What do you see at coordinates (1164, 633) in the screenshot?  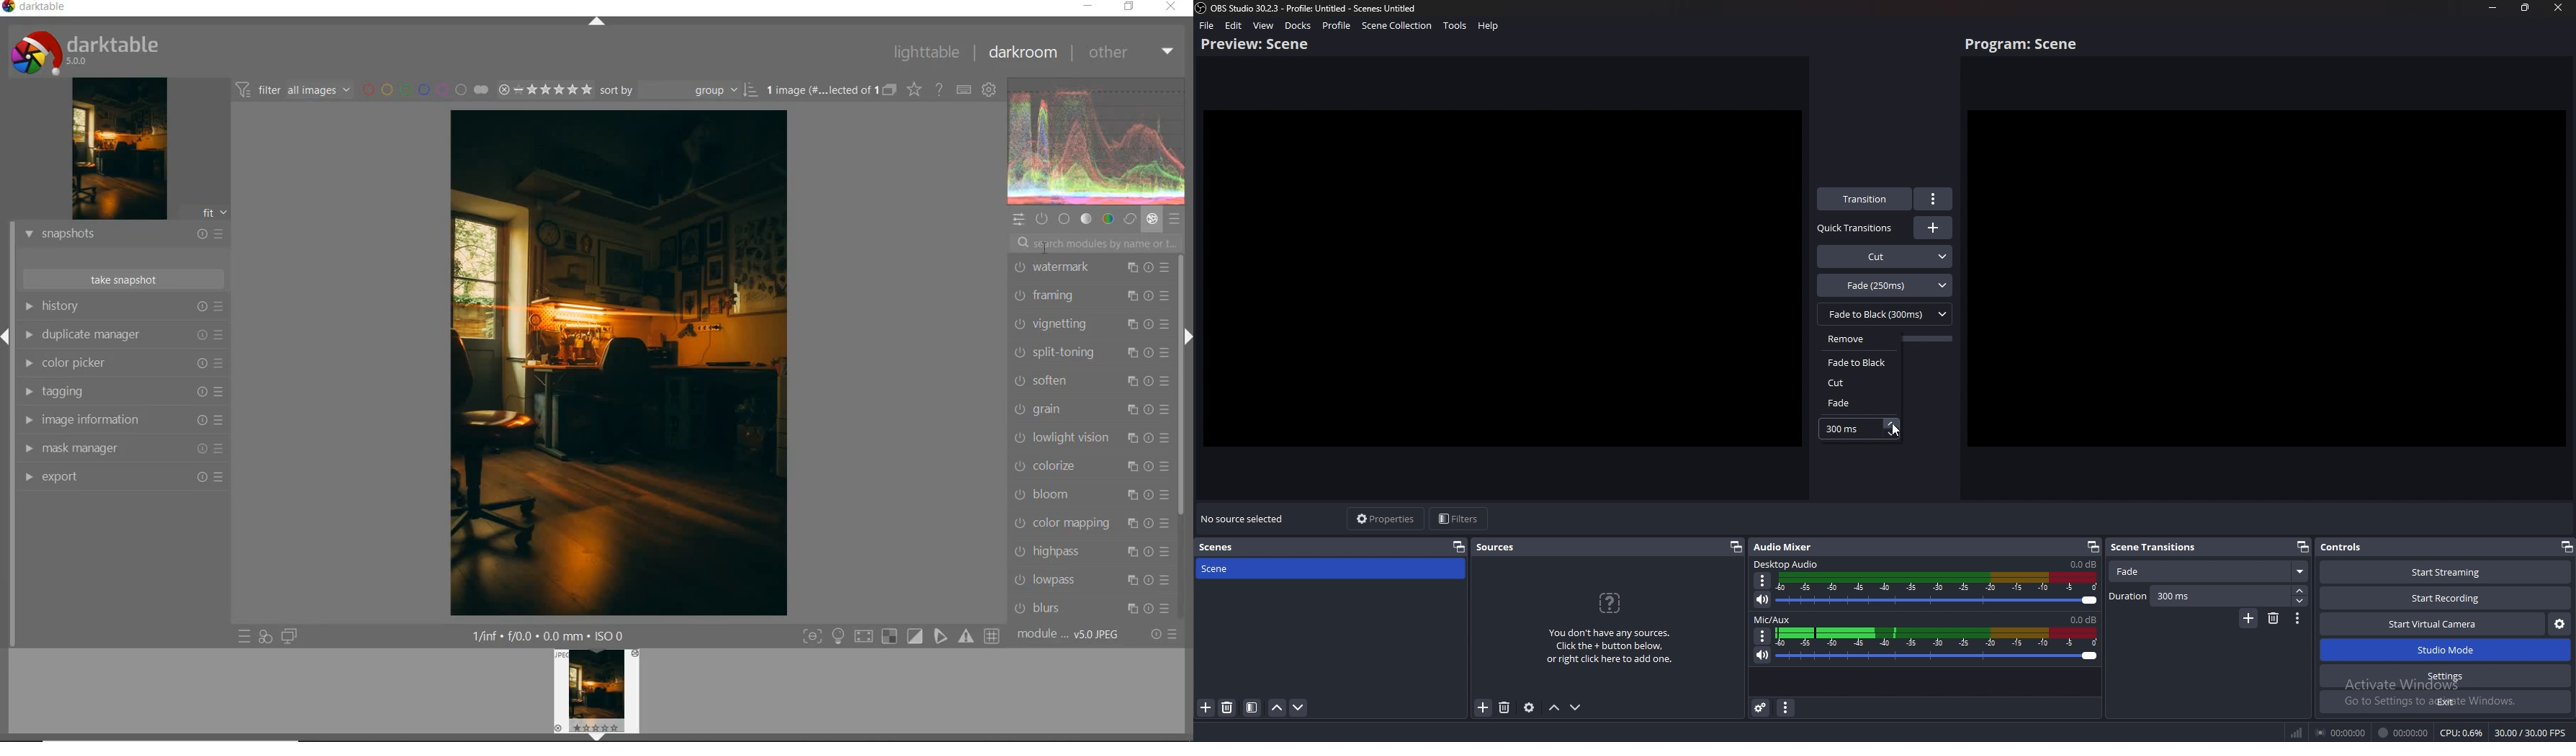 I see `reset or presets & preferences` at bounding box center [1164, 633].